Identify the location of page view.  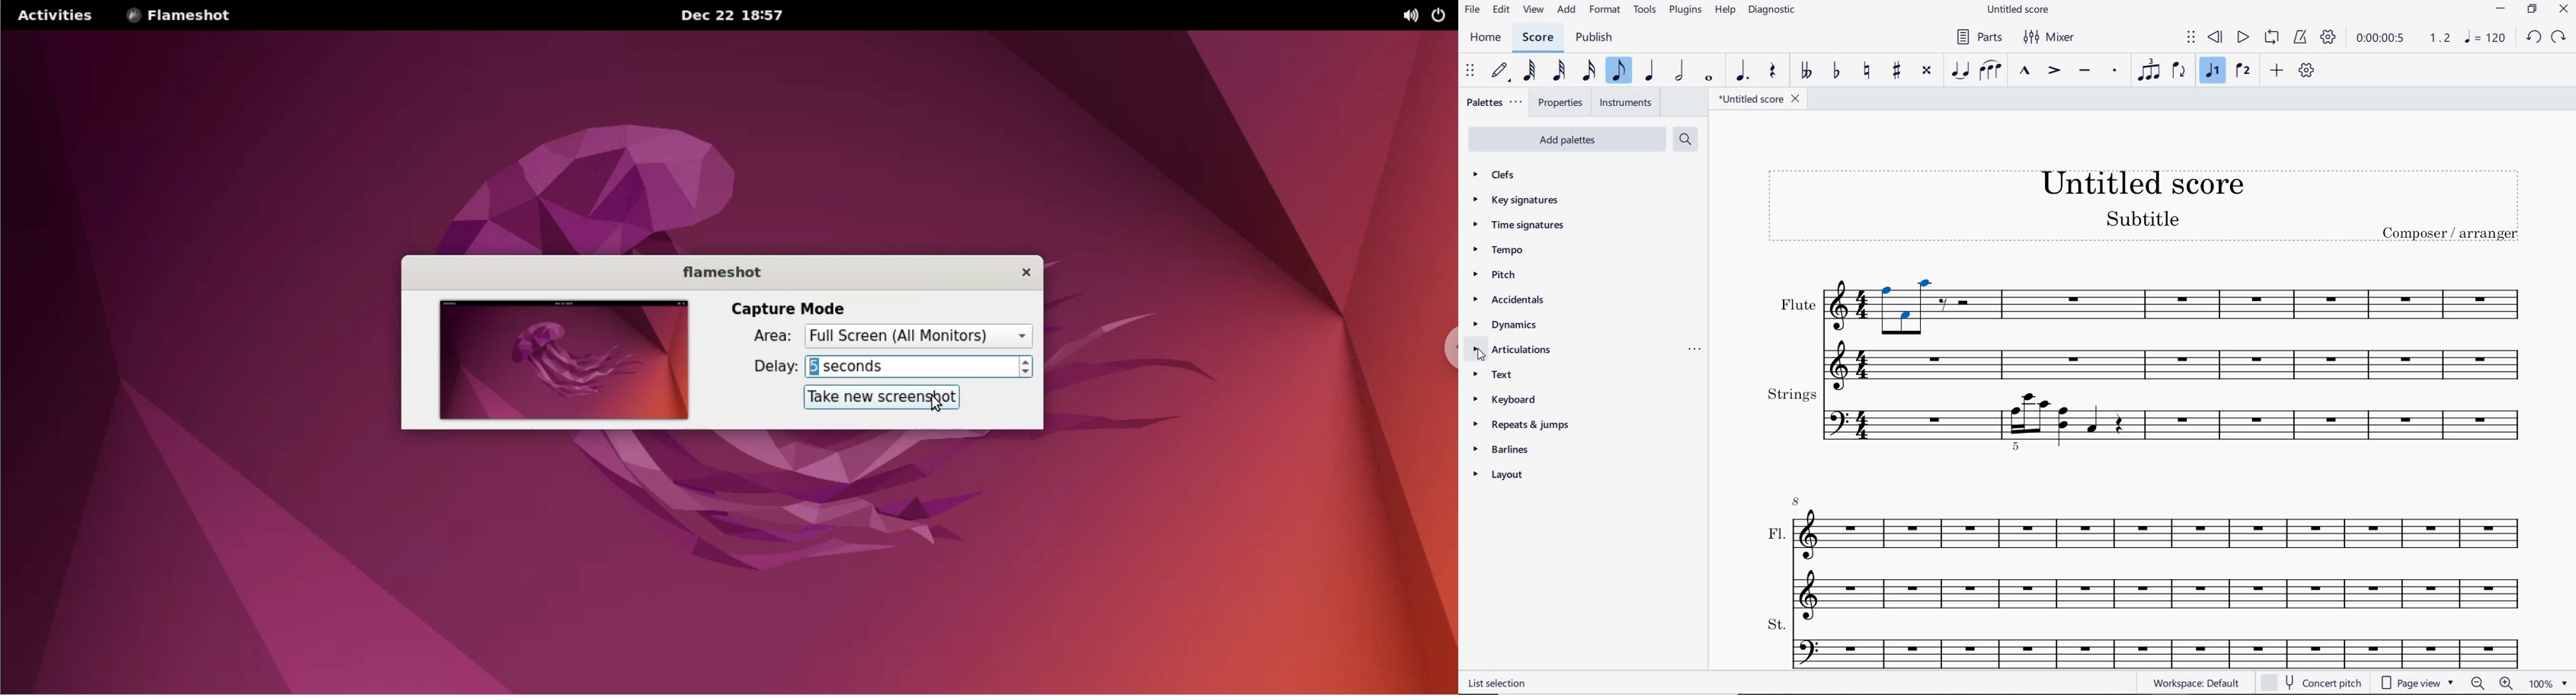
(2417, 683).